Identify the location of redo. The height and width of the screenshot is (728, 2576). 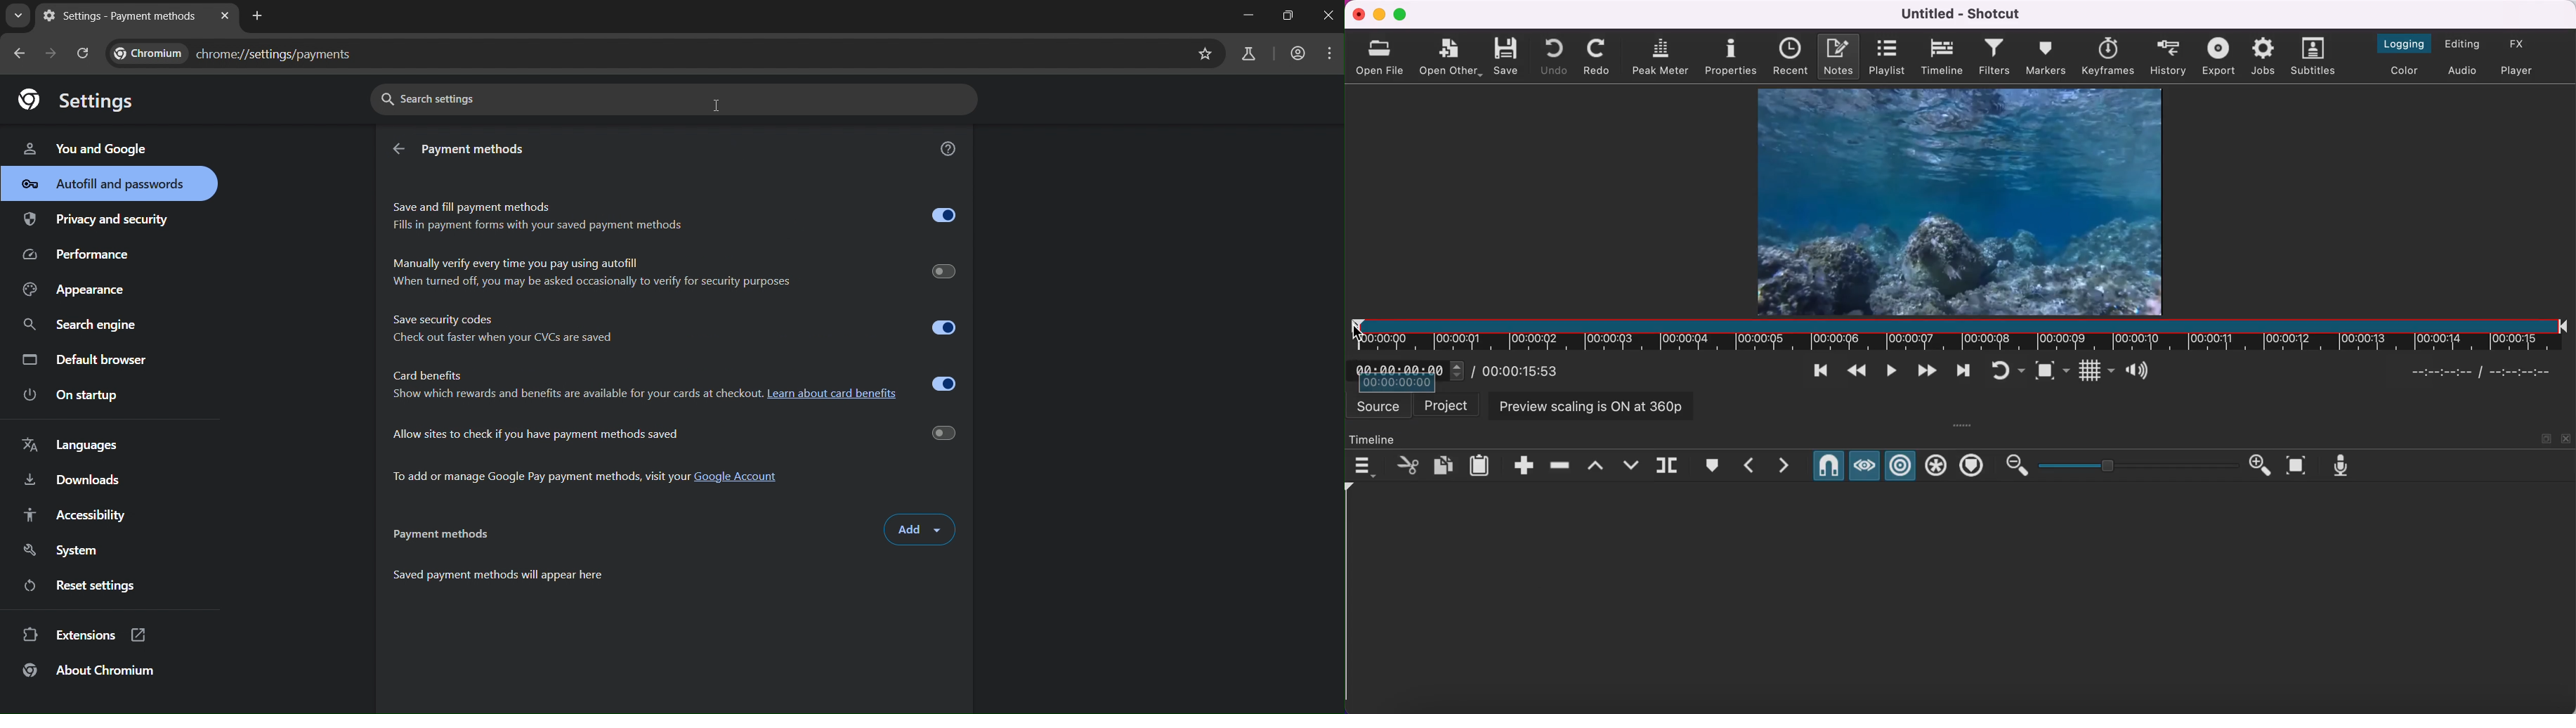
(1599, 56).